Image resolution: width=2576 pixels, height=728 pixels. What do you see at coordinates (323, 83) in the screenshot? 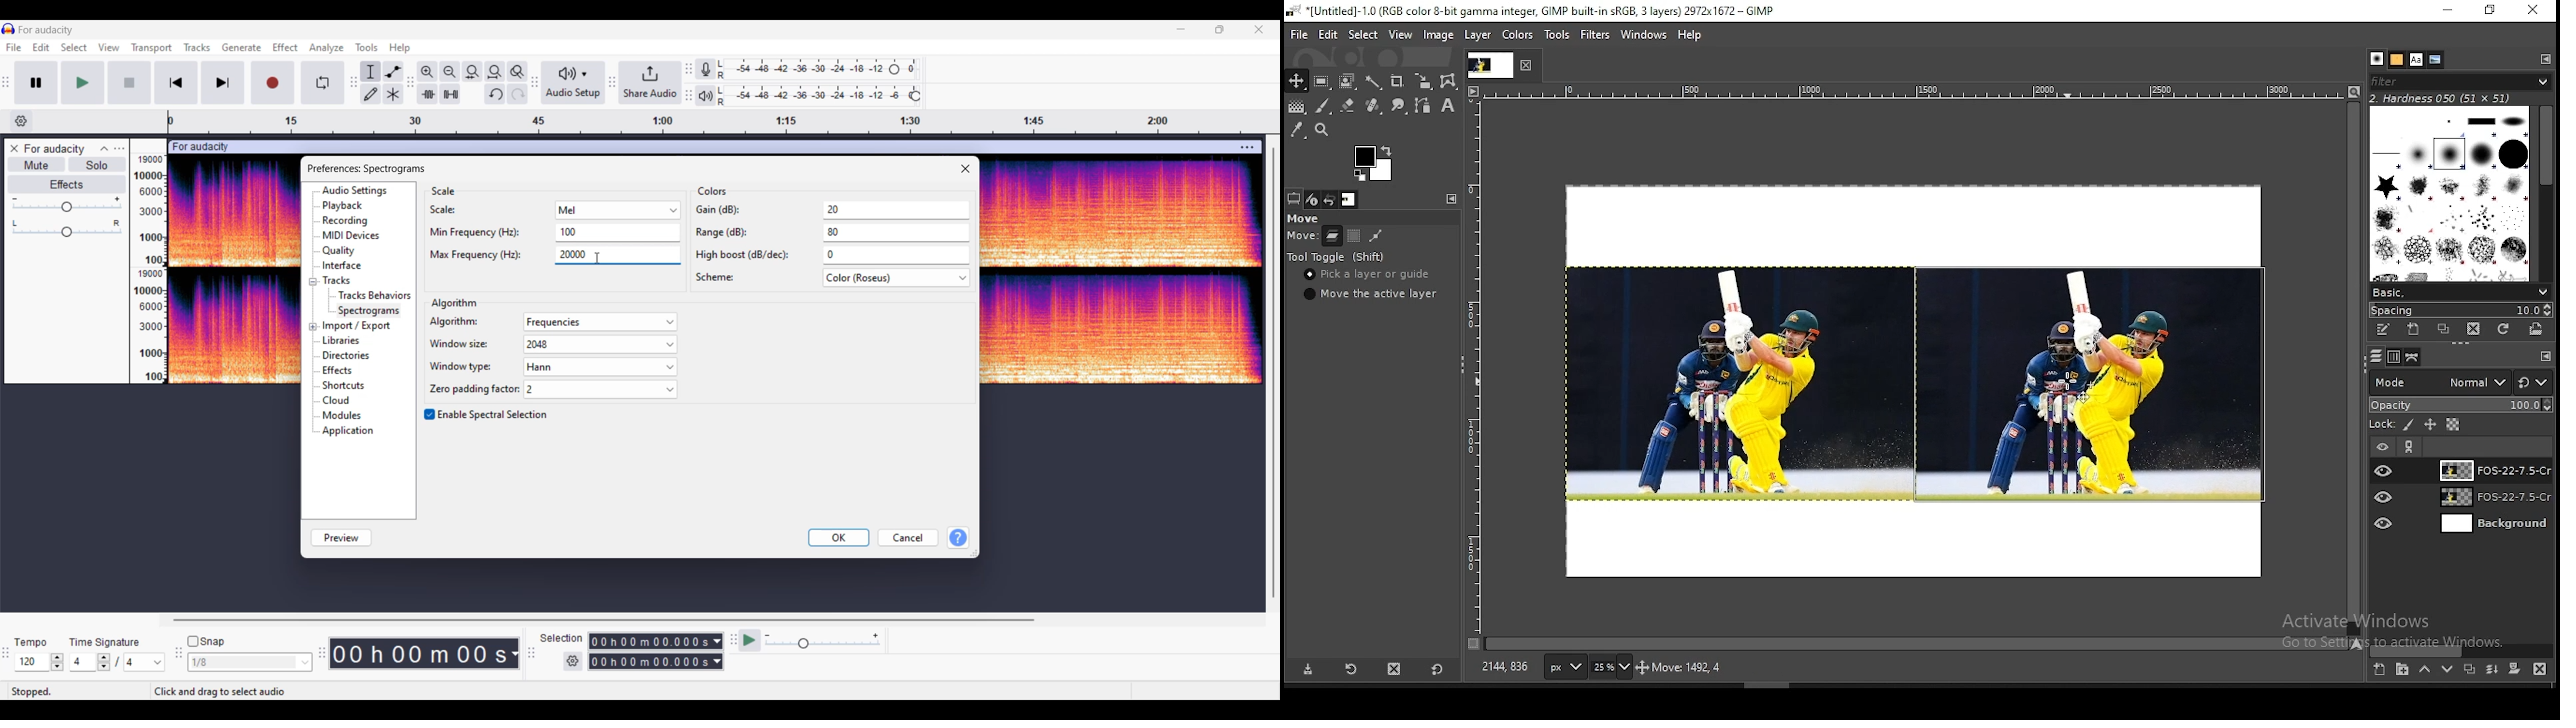
I see `Enable looping` at bounding box center [323, 83].